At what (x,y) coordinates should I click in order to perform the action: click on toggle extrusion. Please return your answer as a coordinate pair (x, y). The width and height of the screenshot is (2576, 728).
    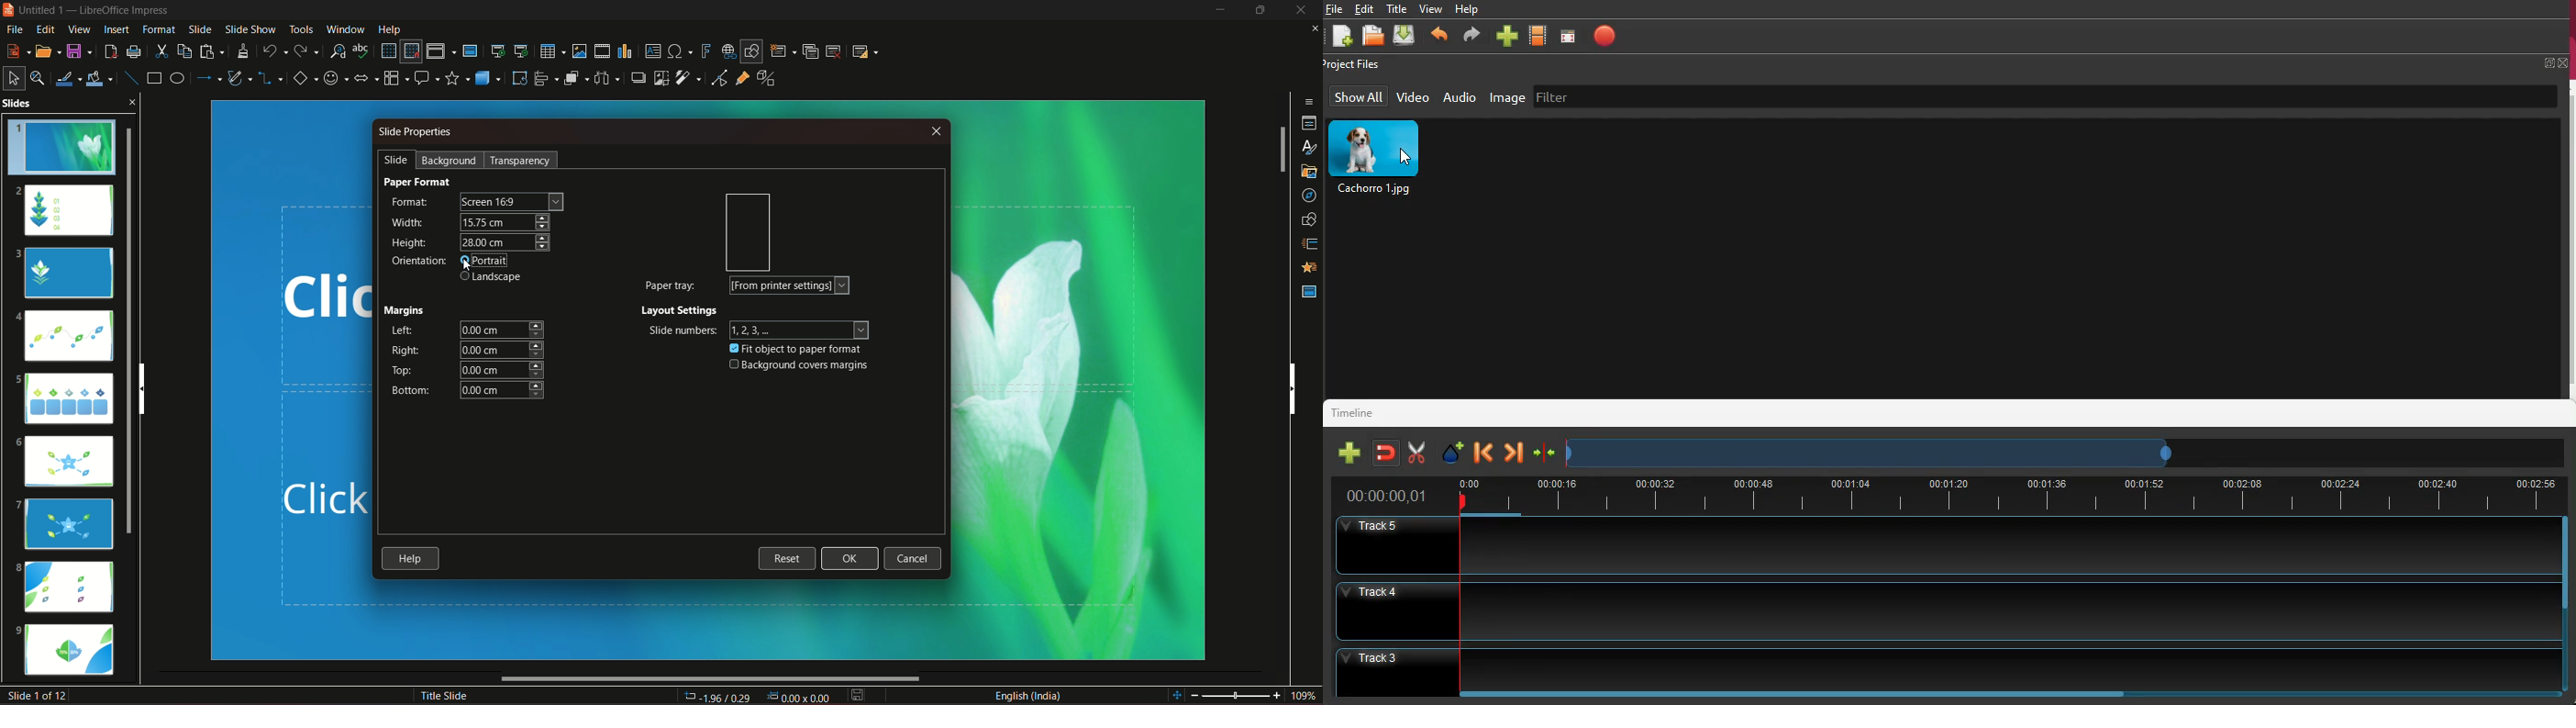
    Looking at the image, I should click on (767, 79).